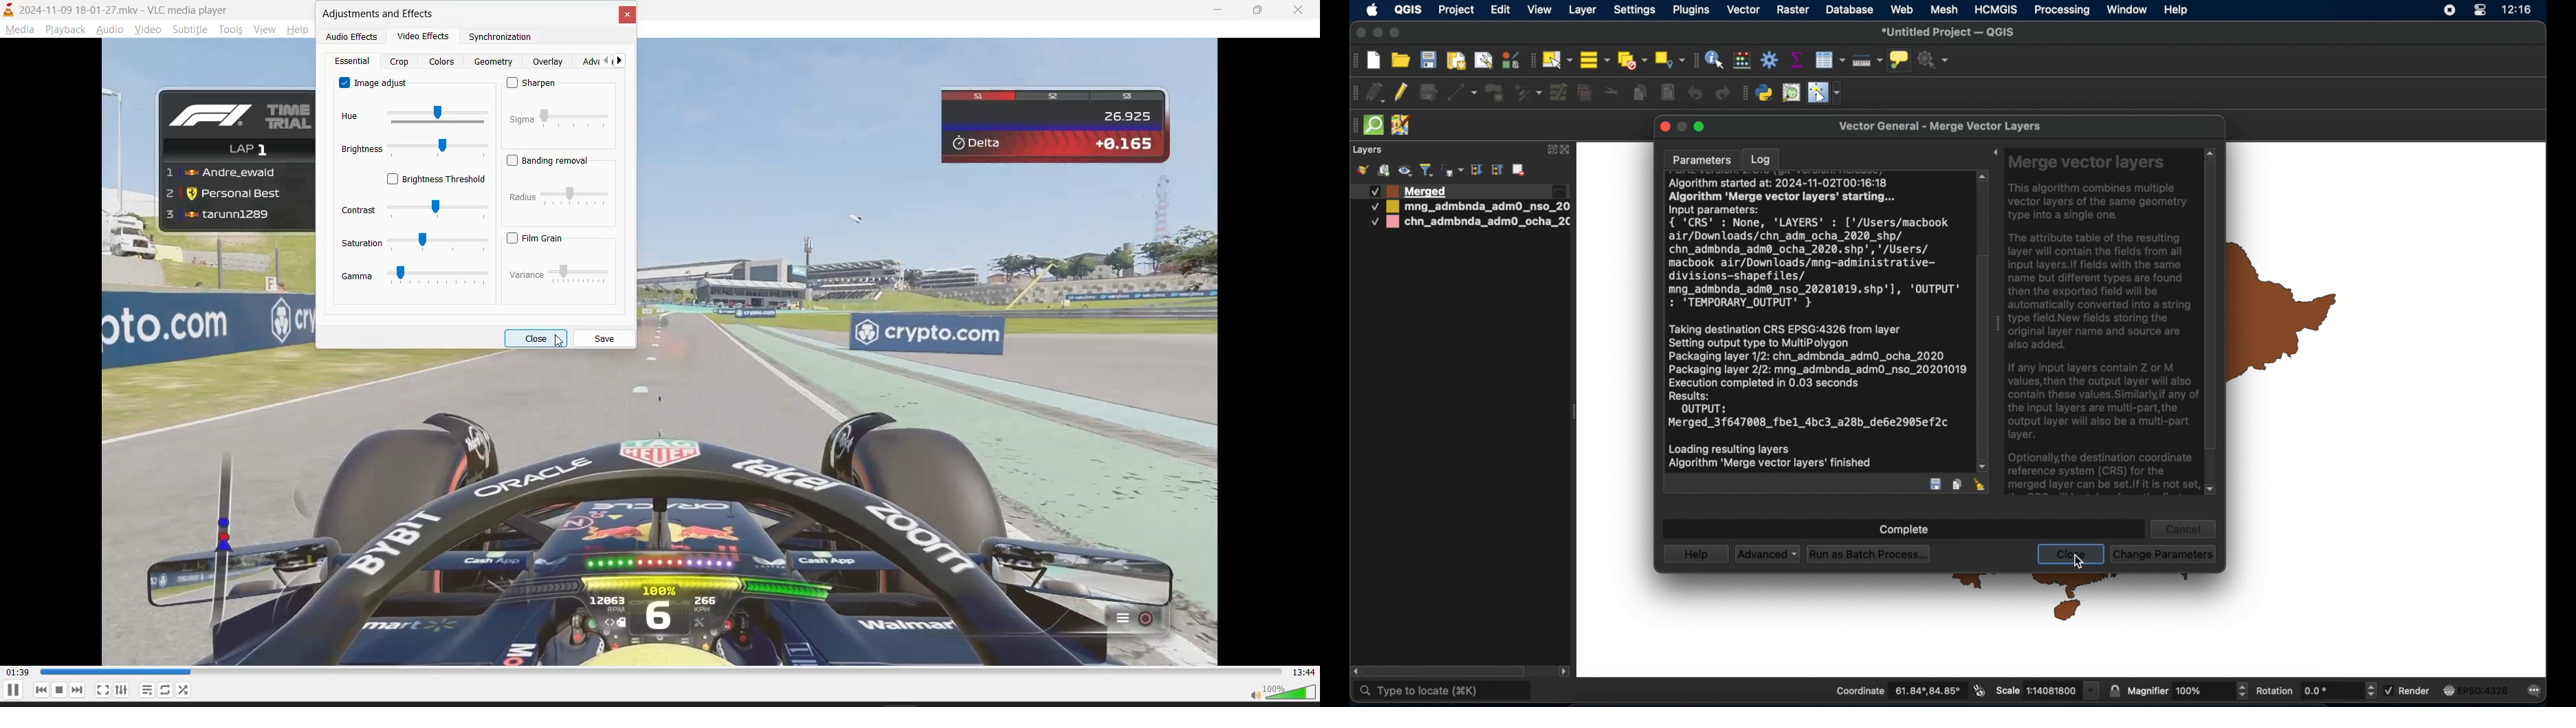 The image size is (2576, 728). What do you see at coordinates (1213, 10) in the screenshot?
I see `minimize` at bounding box center [1213, 10].